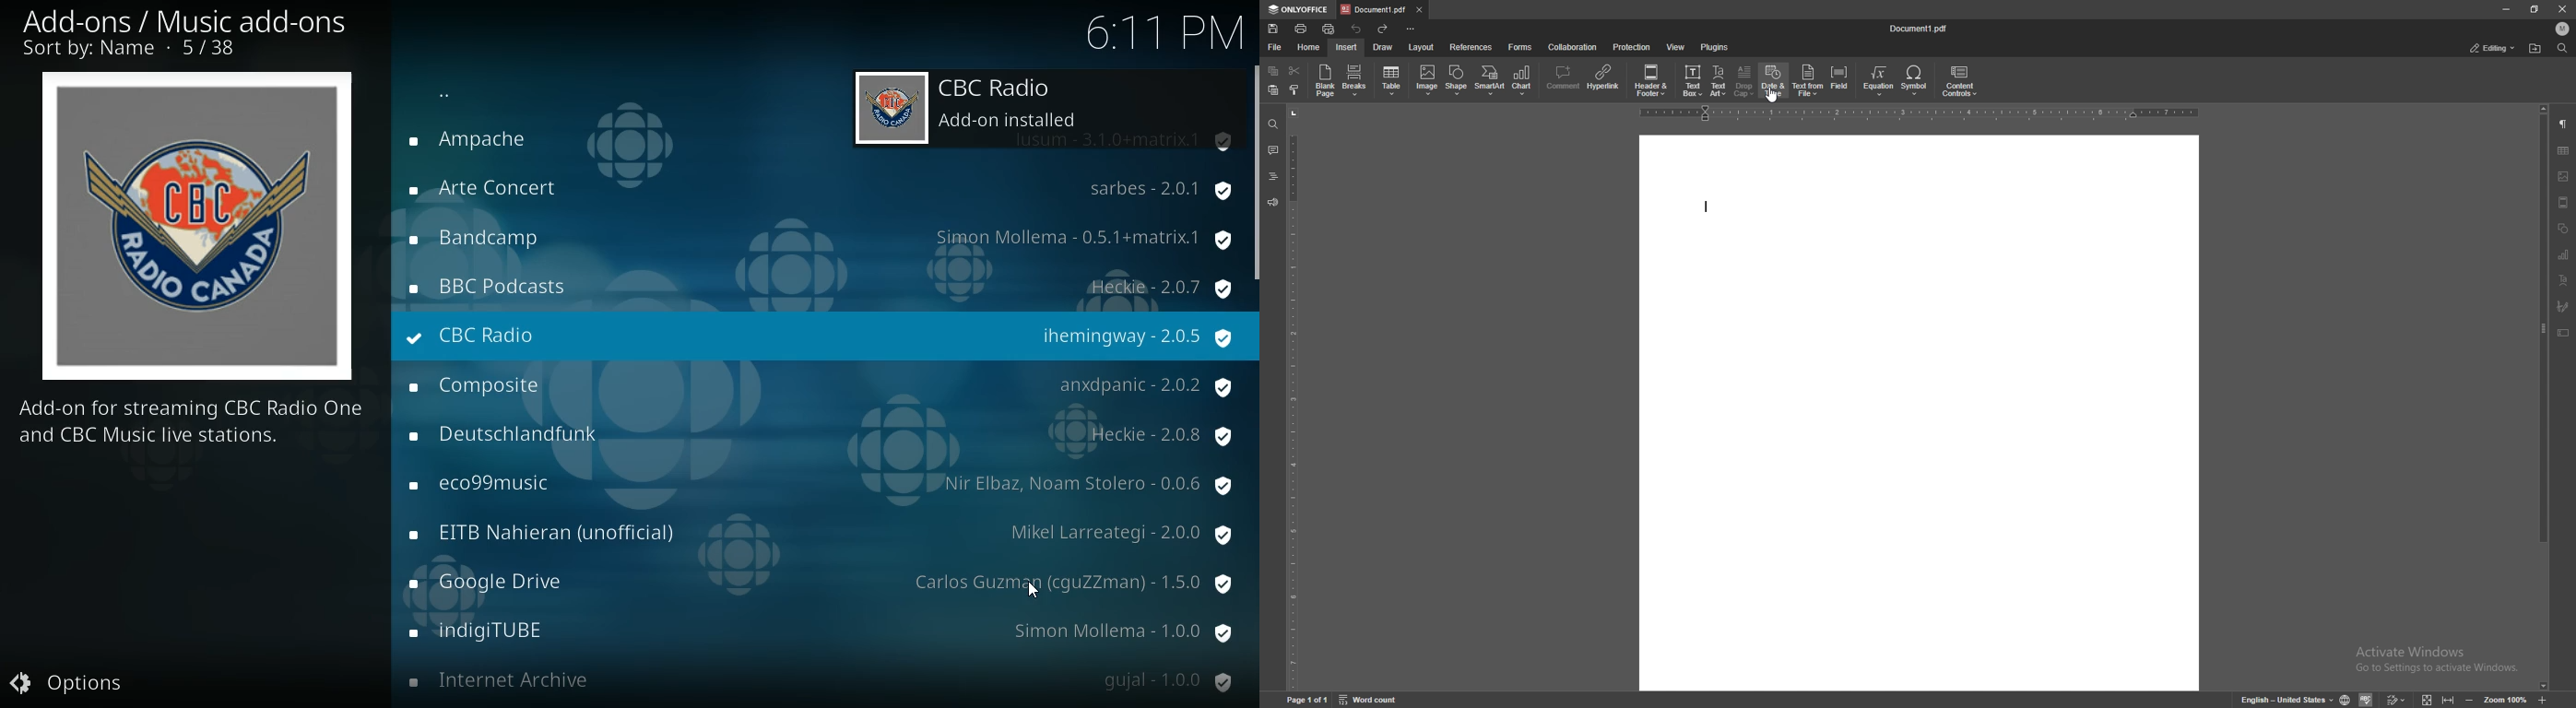 Image resolution: width=2576 pixels, height=728 pixels. I want to click on zoom, so click(2506, 698).